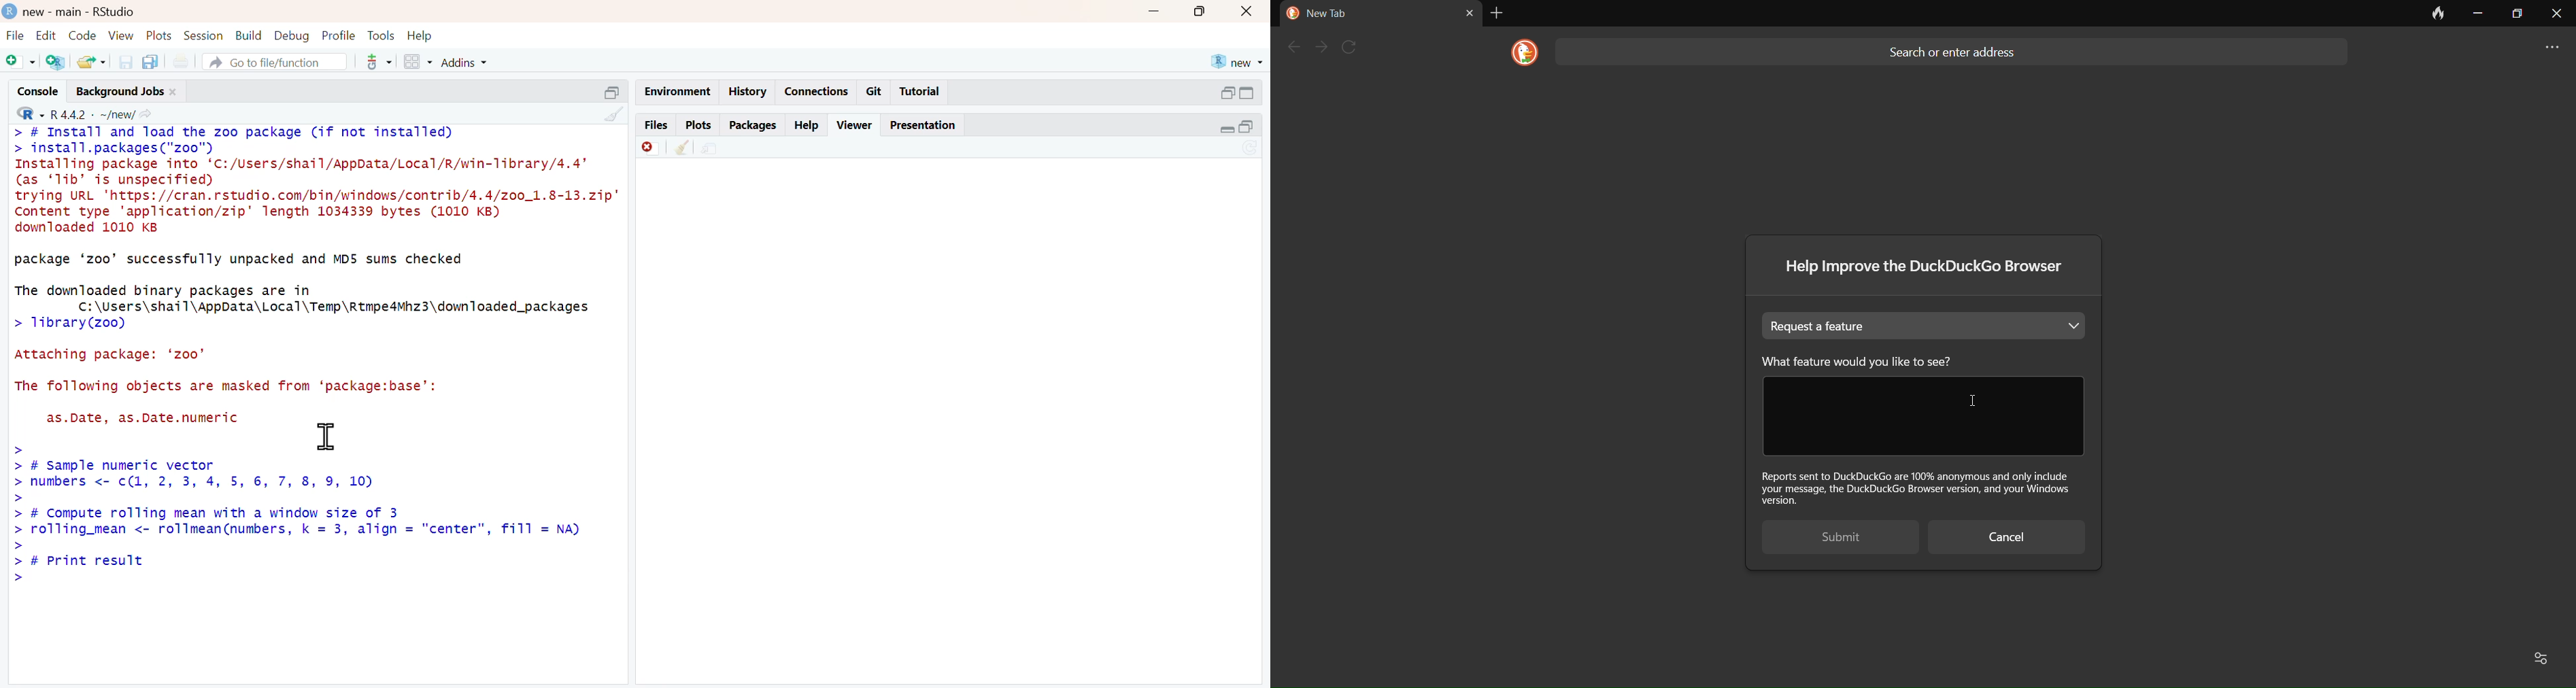 The image size is (2576, 700). I want to click on > # Install and Toad the zoo package (if not installed)

> install.packages ("zoo")

Installing package into ‘C:/Users/shail/AppData/Local/R/win-Tibrary/4.4’

(as ‘1ib’ dis unspecified)

trying URL 'https://cran.rstudio.com/bin/windows/contrib/4.4/zo0_1.8-13.zip"
Content type 'application/zip' length 1034339 bytes (1010 KB)

downloaded 1010 KB, so click(317, 181).